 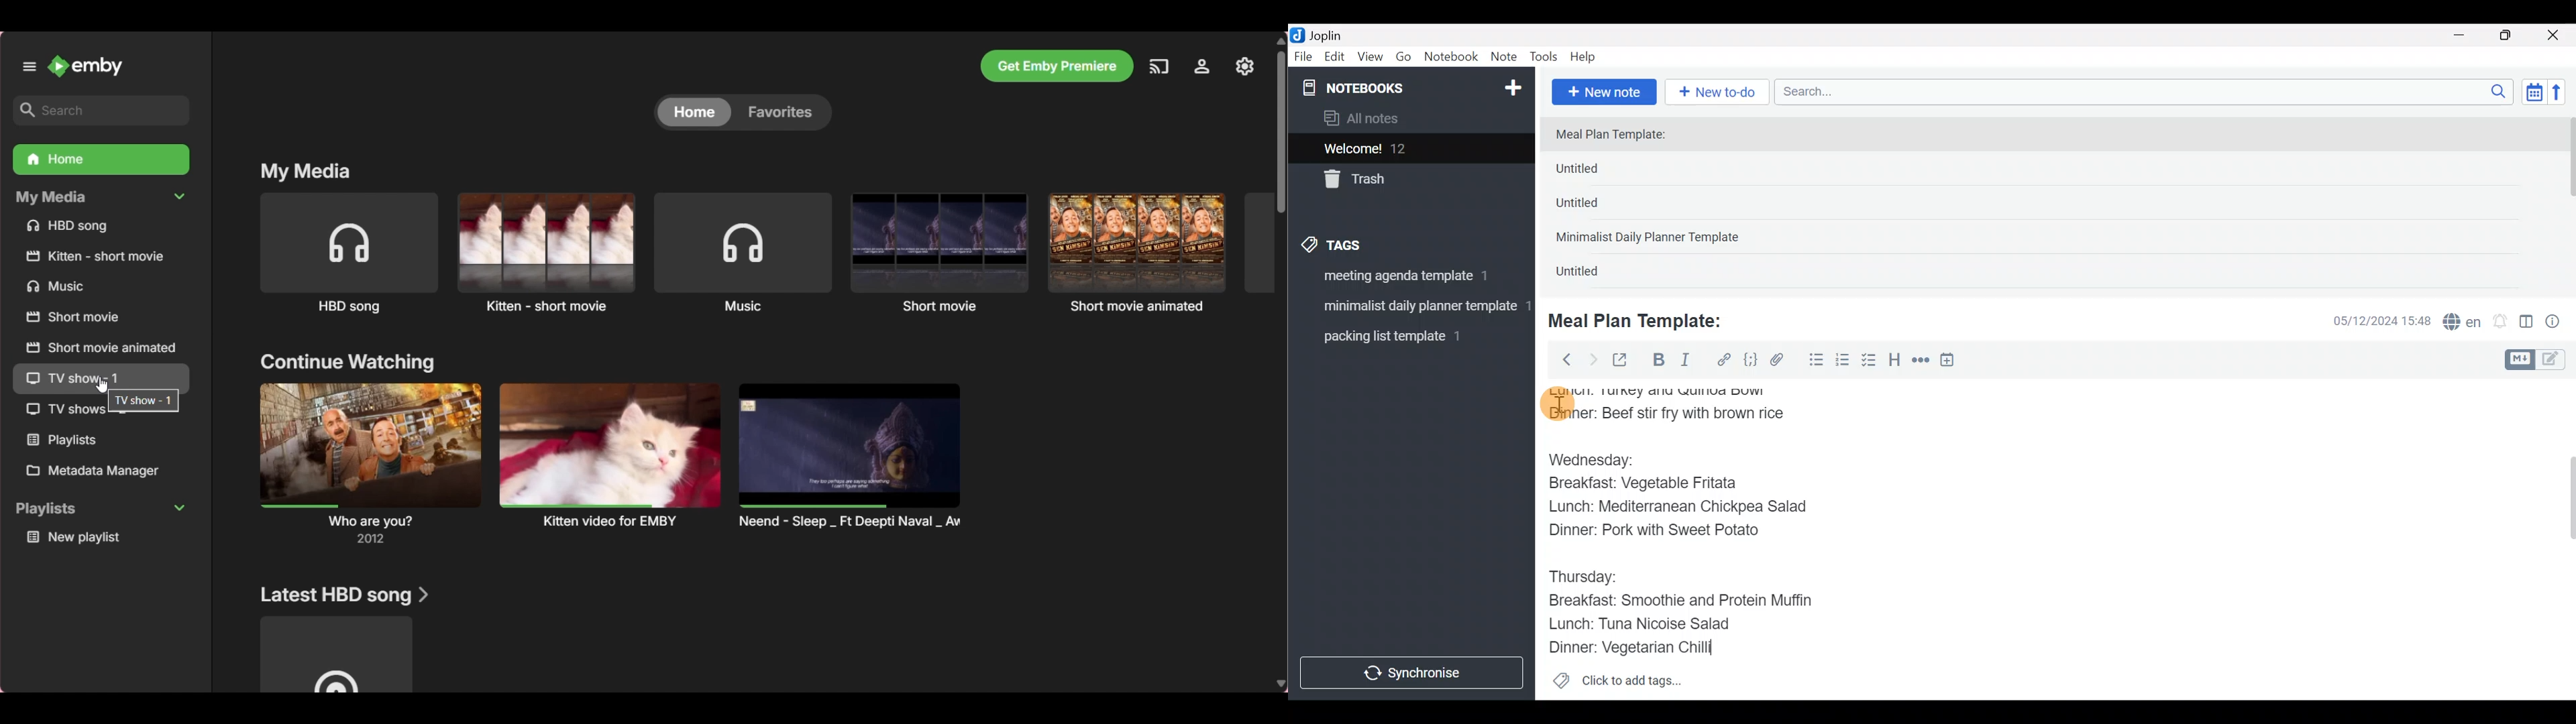 What do you see at coordinates (1870, 361) in the screenshot?
I see `Checkbox` at bounding box center [1870, 361].